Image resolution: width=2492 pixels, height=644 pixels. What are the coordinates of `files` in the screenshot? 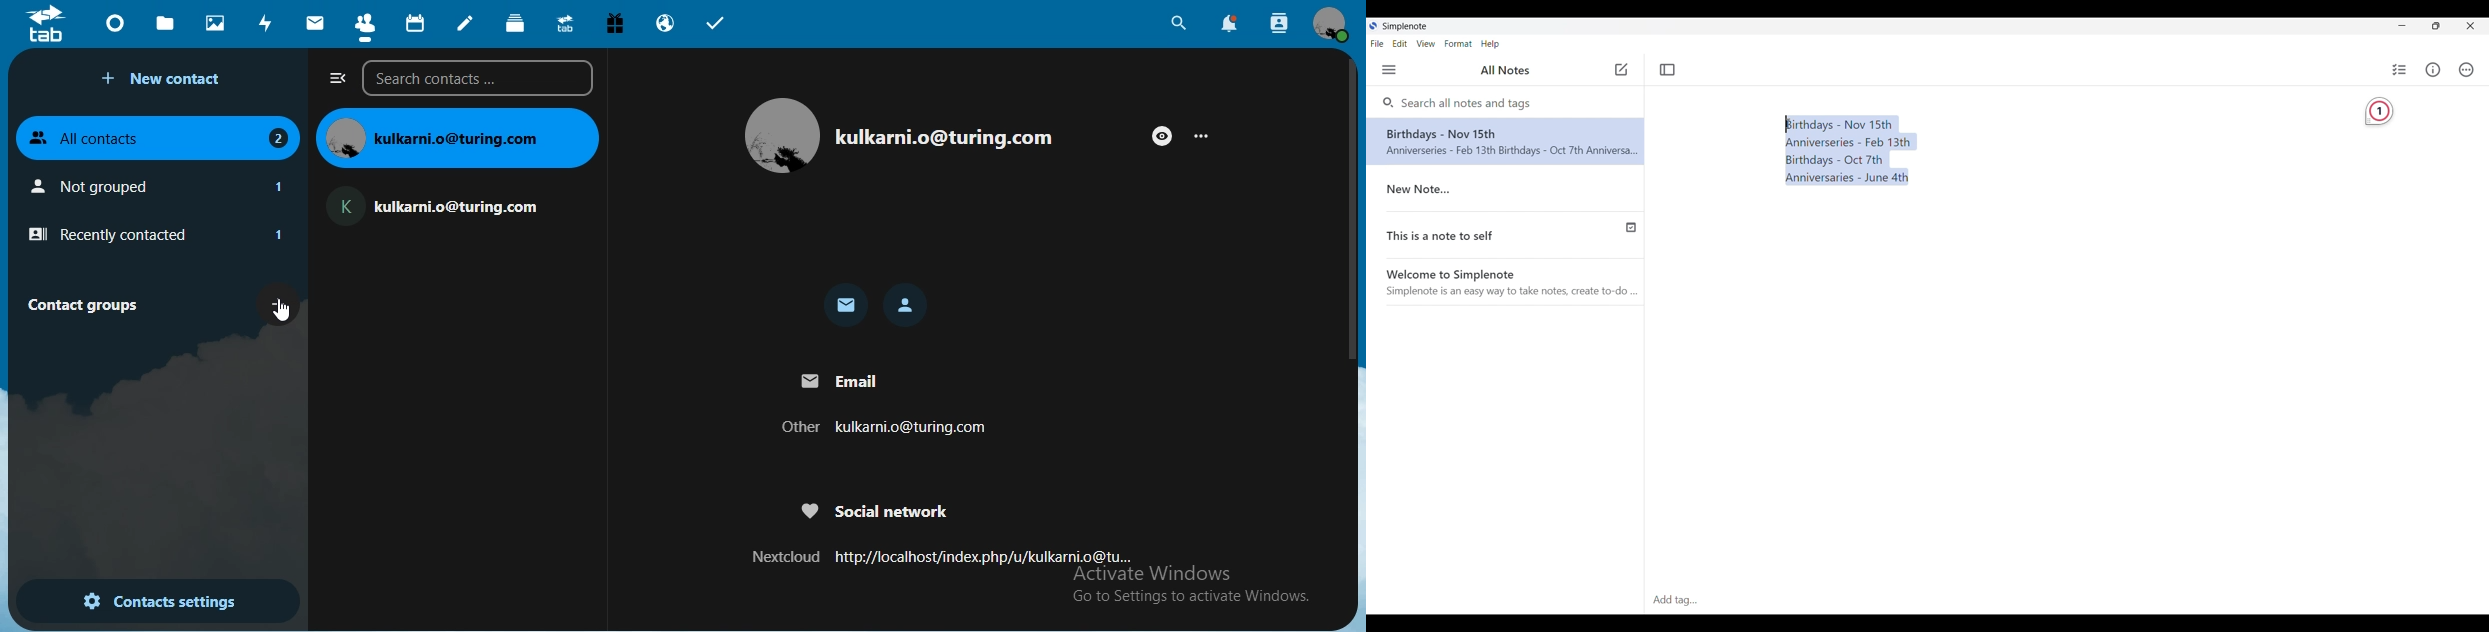 It's located at (165, 22).